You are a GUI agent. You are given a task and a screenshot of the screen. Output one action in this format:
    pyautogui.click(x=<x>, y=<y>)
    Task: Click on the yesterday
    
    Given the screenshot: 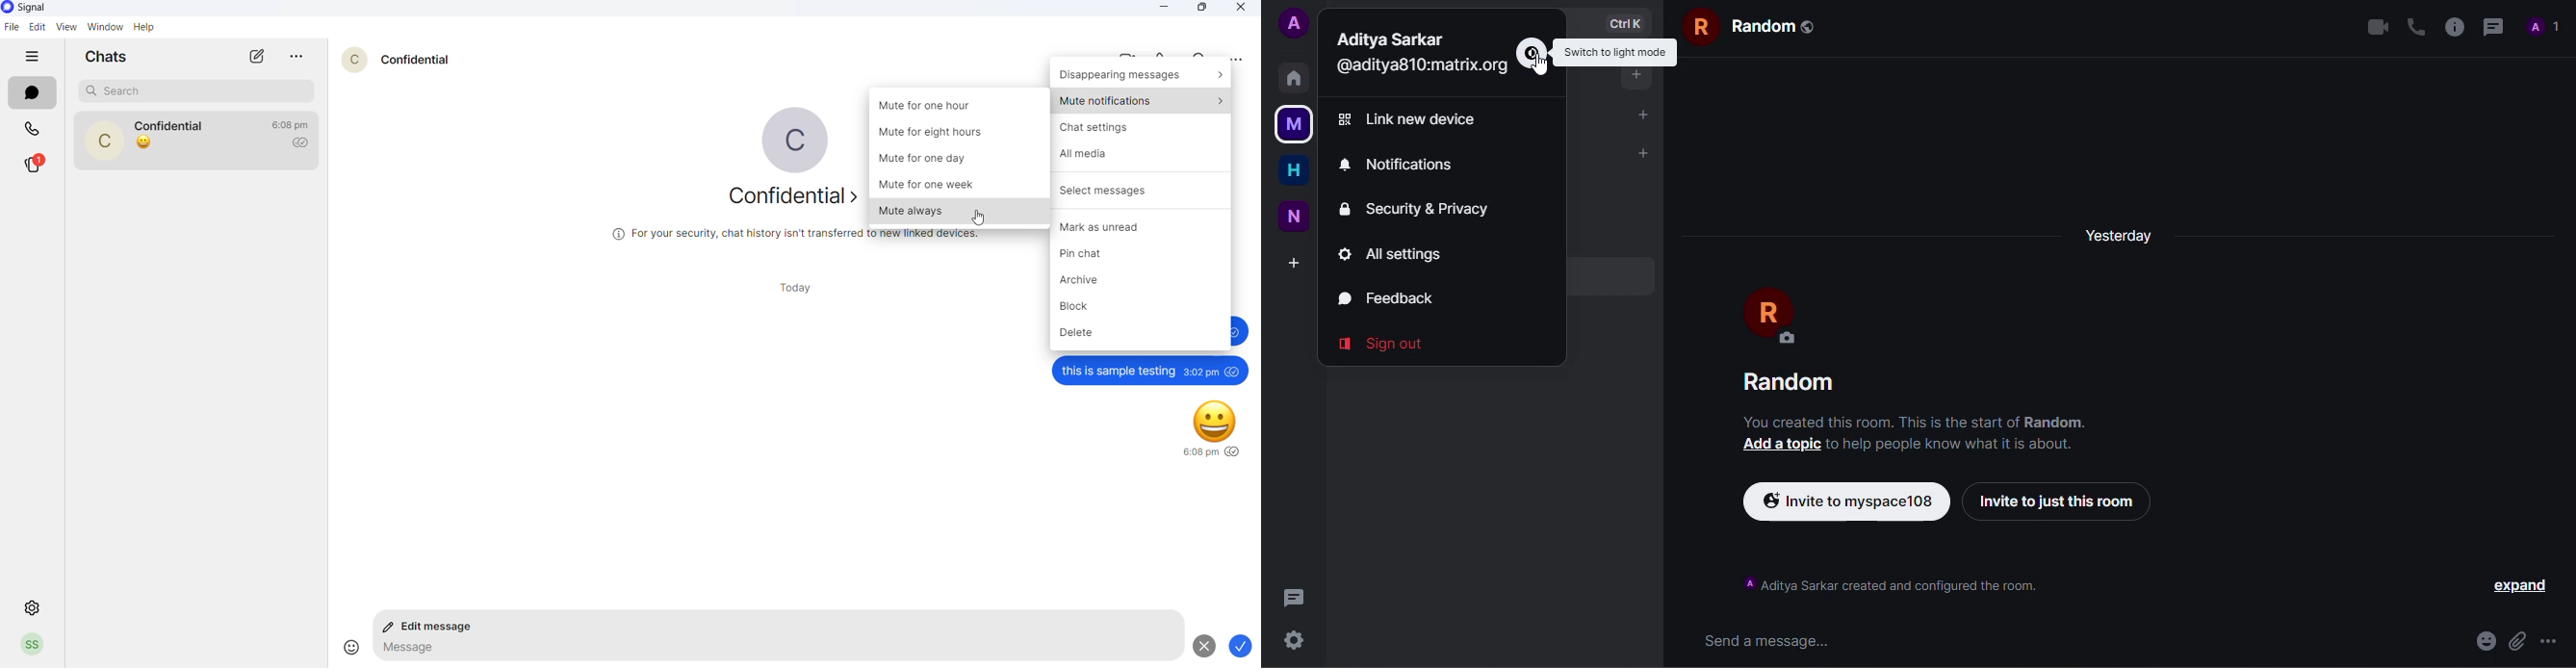 What is the action you would take?
    pyautogui.click(x=2120, y=236)
    